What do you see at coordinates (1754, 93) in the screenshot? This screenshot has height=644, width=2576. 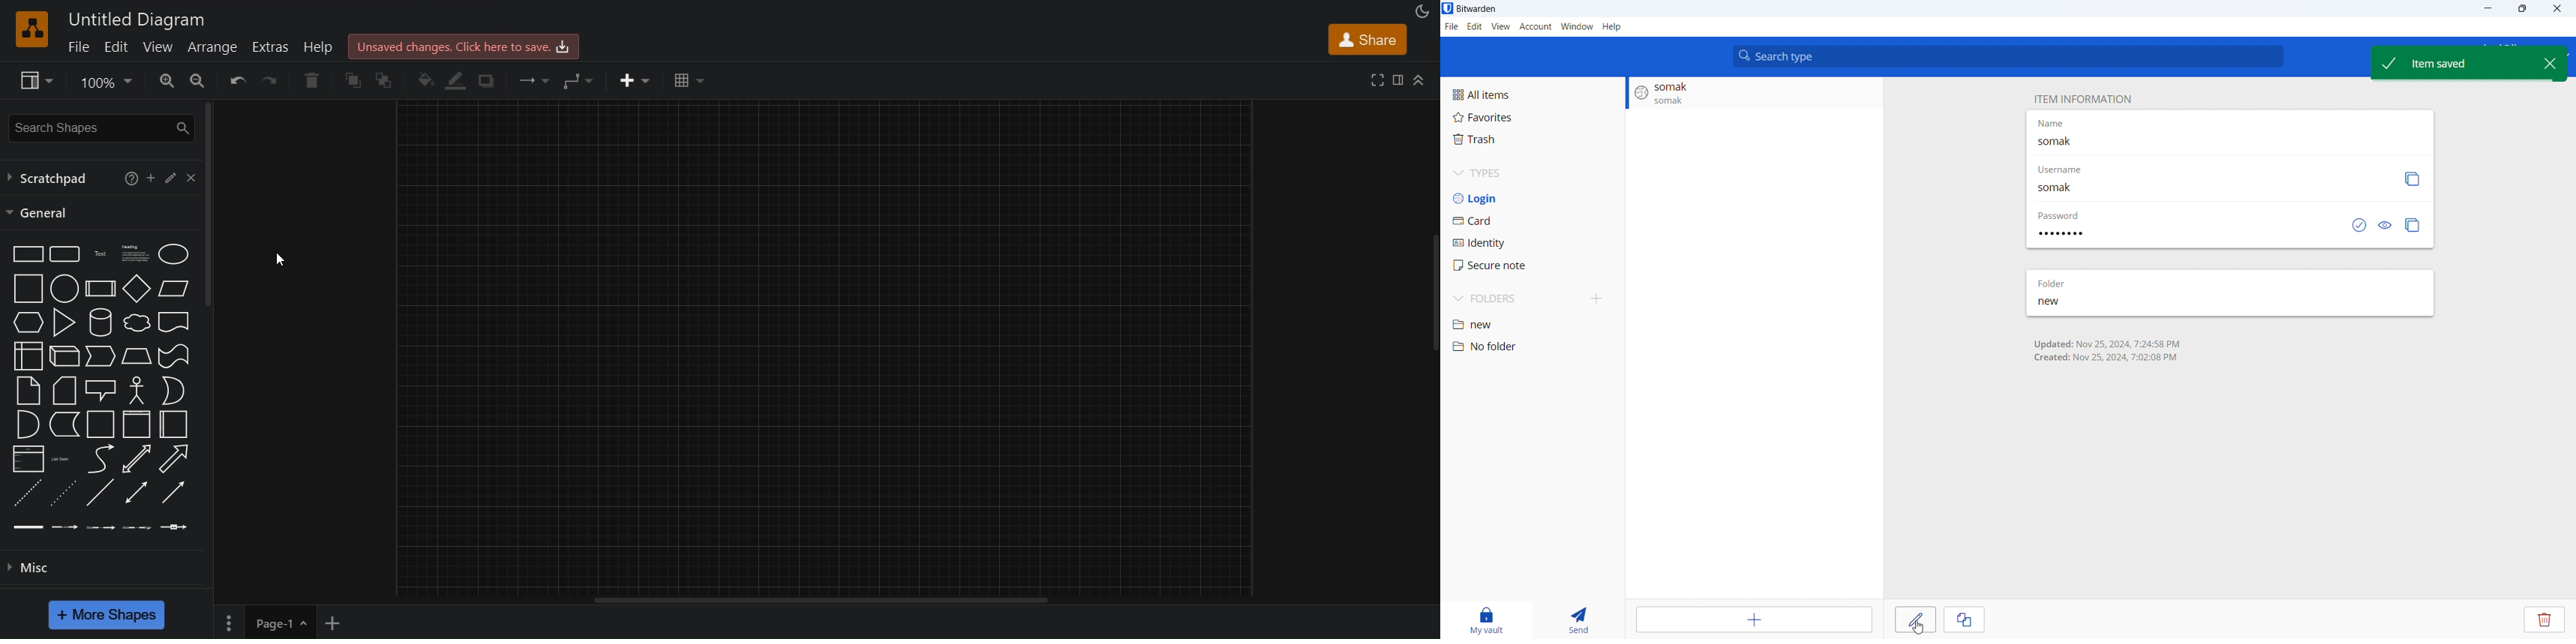 I see `login entry` at bounding box center [1754, 93].